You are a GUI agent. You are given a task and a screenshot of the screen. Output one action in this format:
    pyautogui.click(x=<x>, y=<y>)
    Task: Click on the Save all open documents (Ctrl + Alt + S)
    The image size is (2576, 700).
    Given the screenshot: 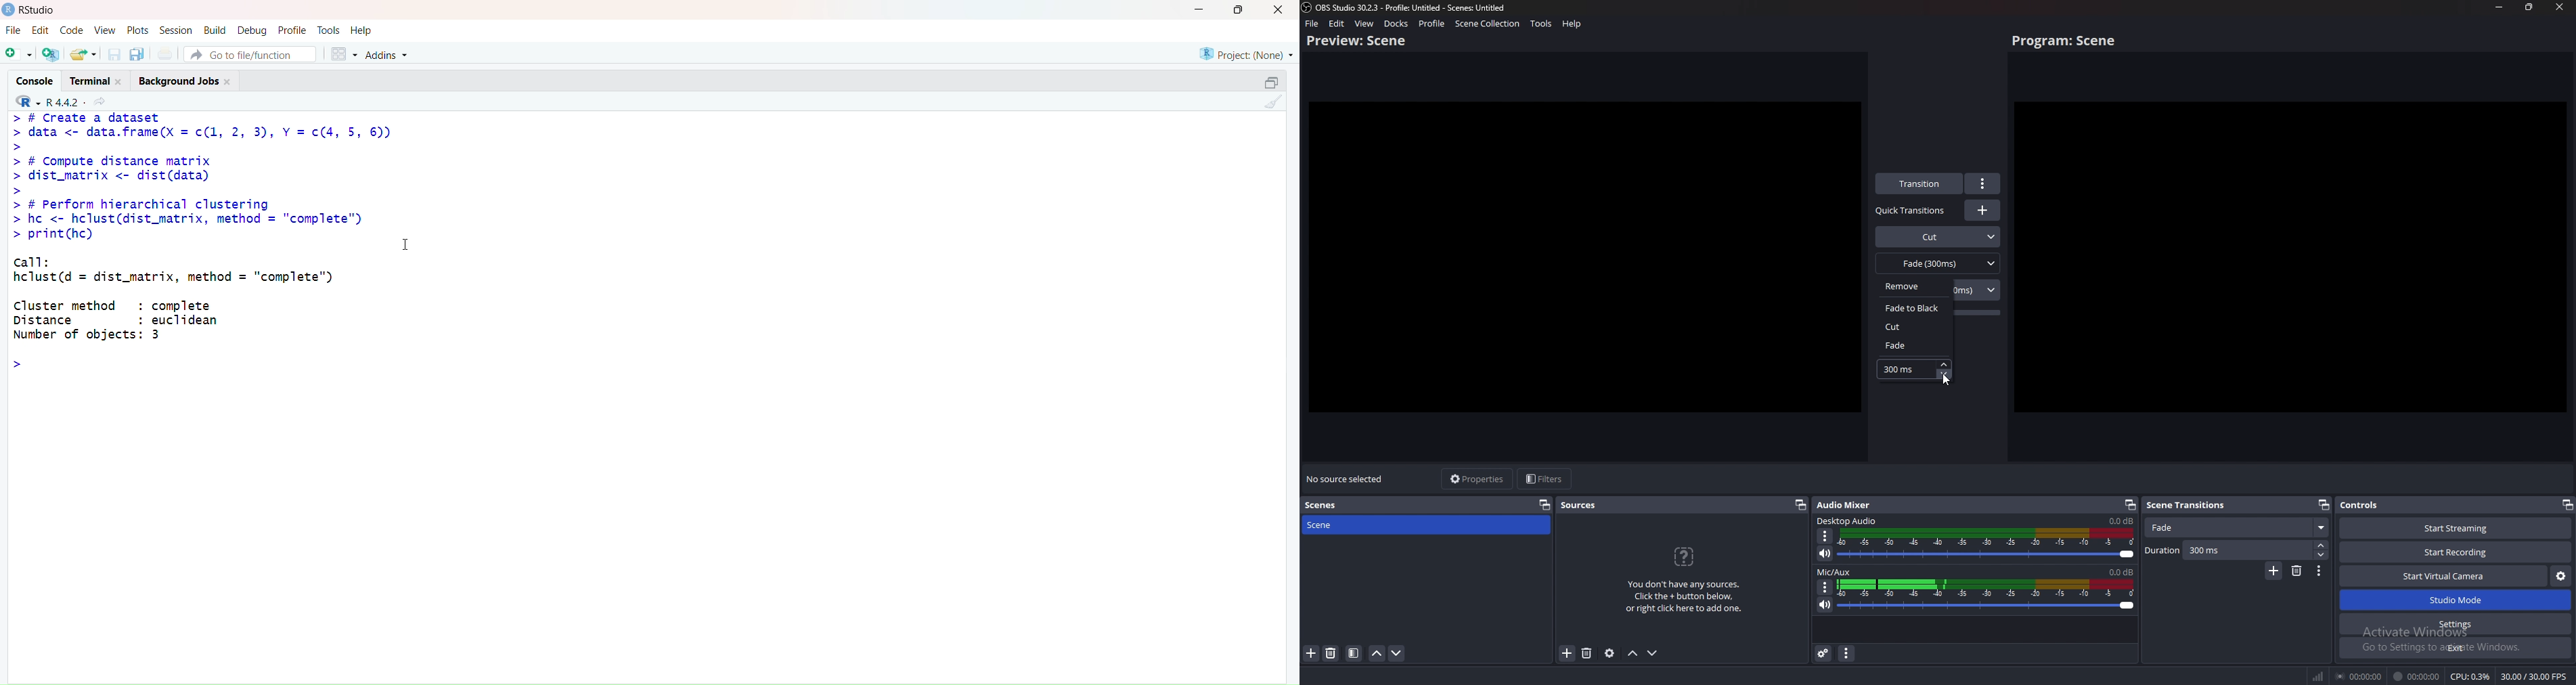 What is the action you would take?
    pyautogui.click(x=139, y=52)
    